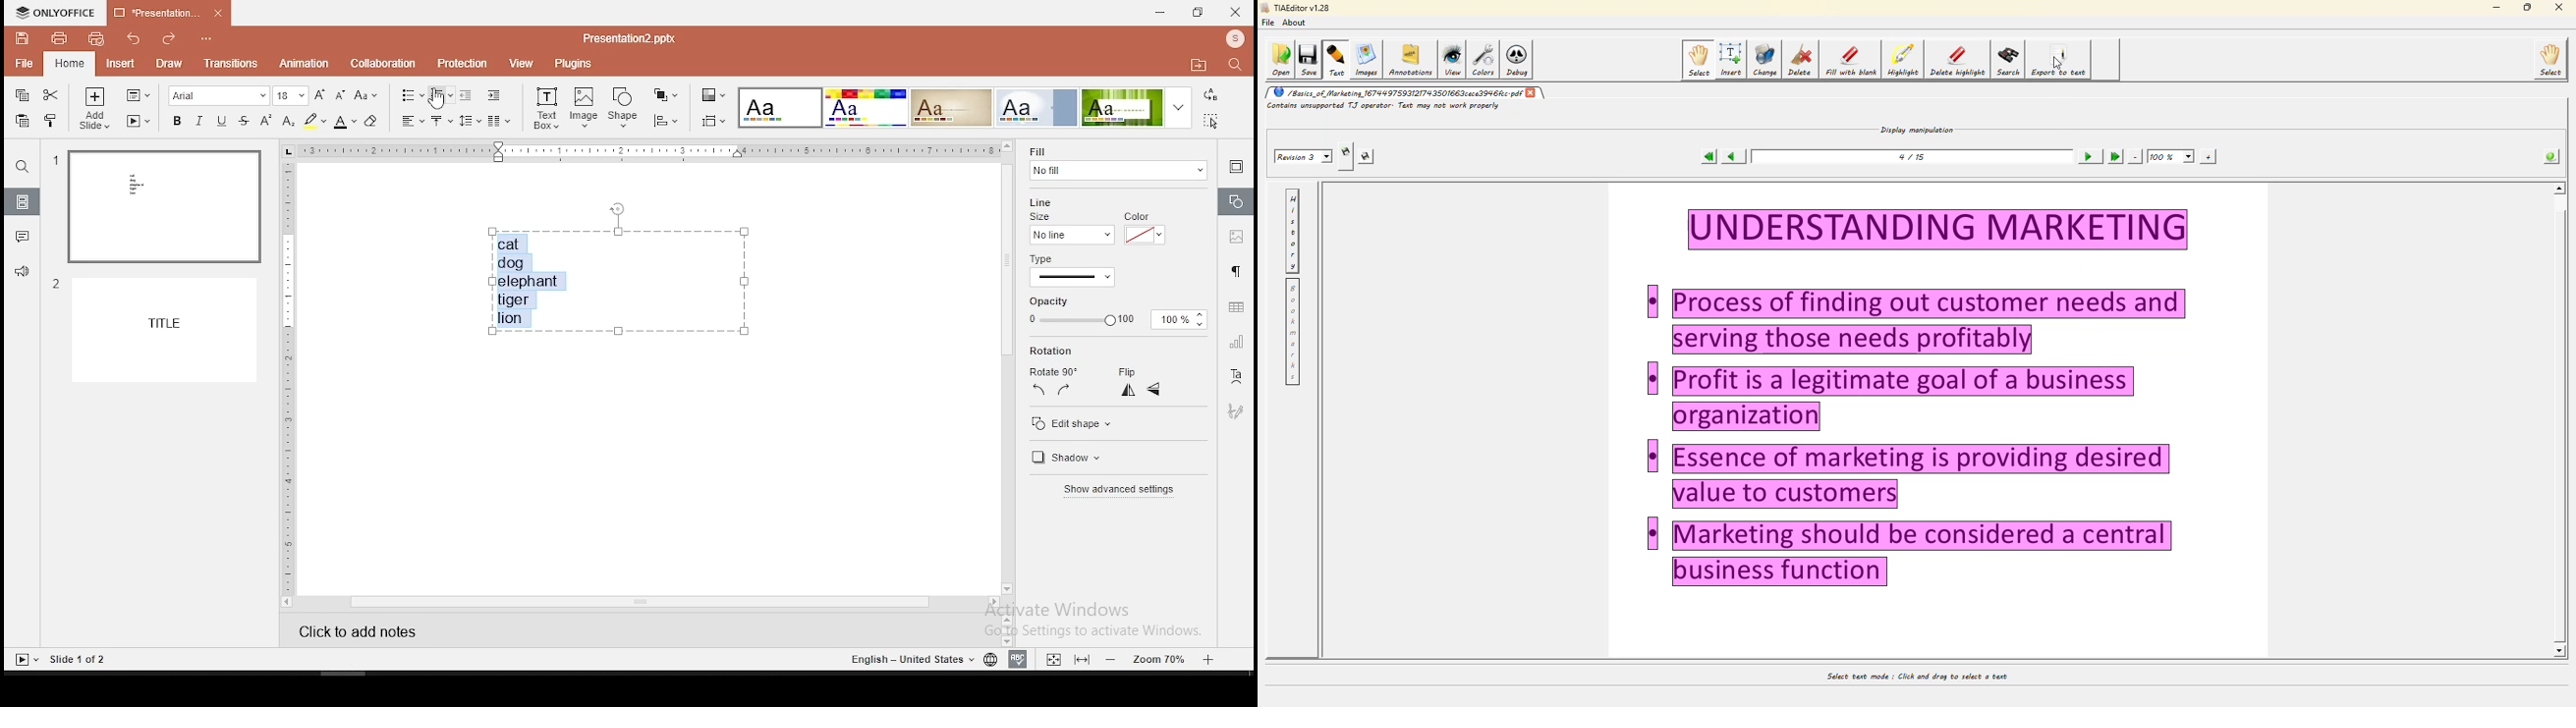 This screenshot has height=728, width=2576. I want to click on line color, so click(1143, 229).